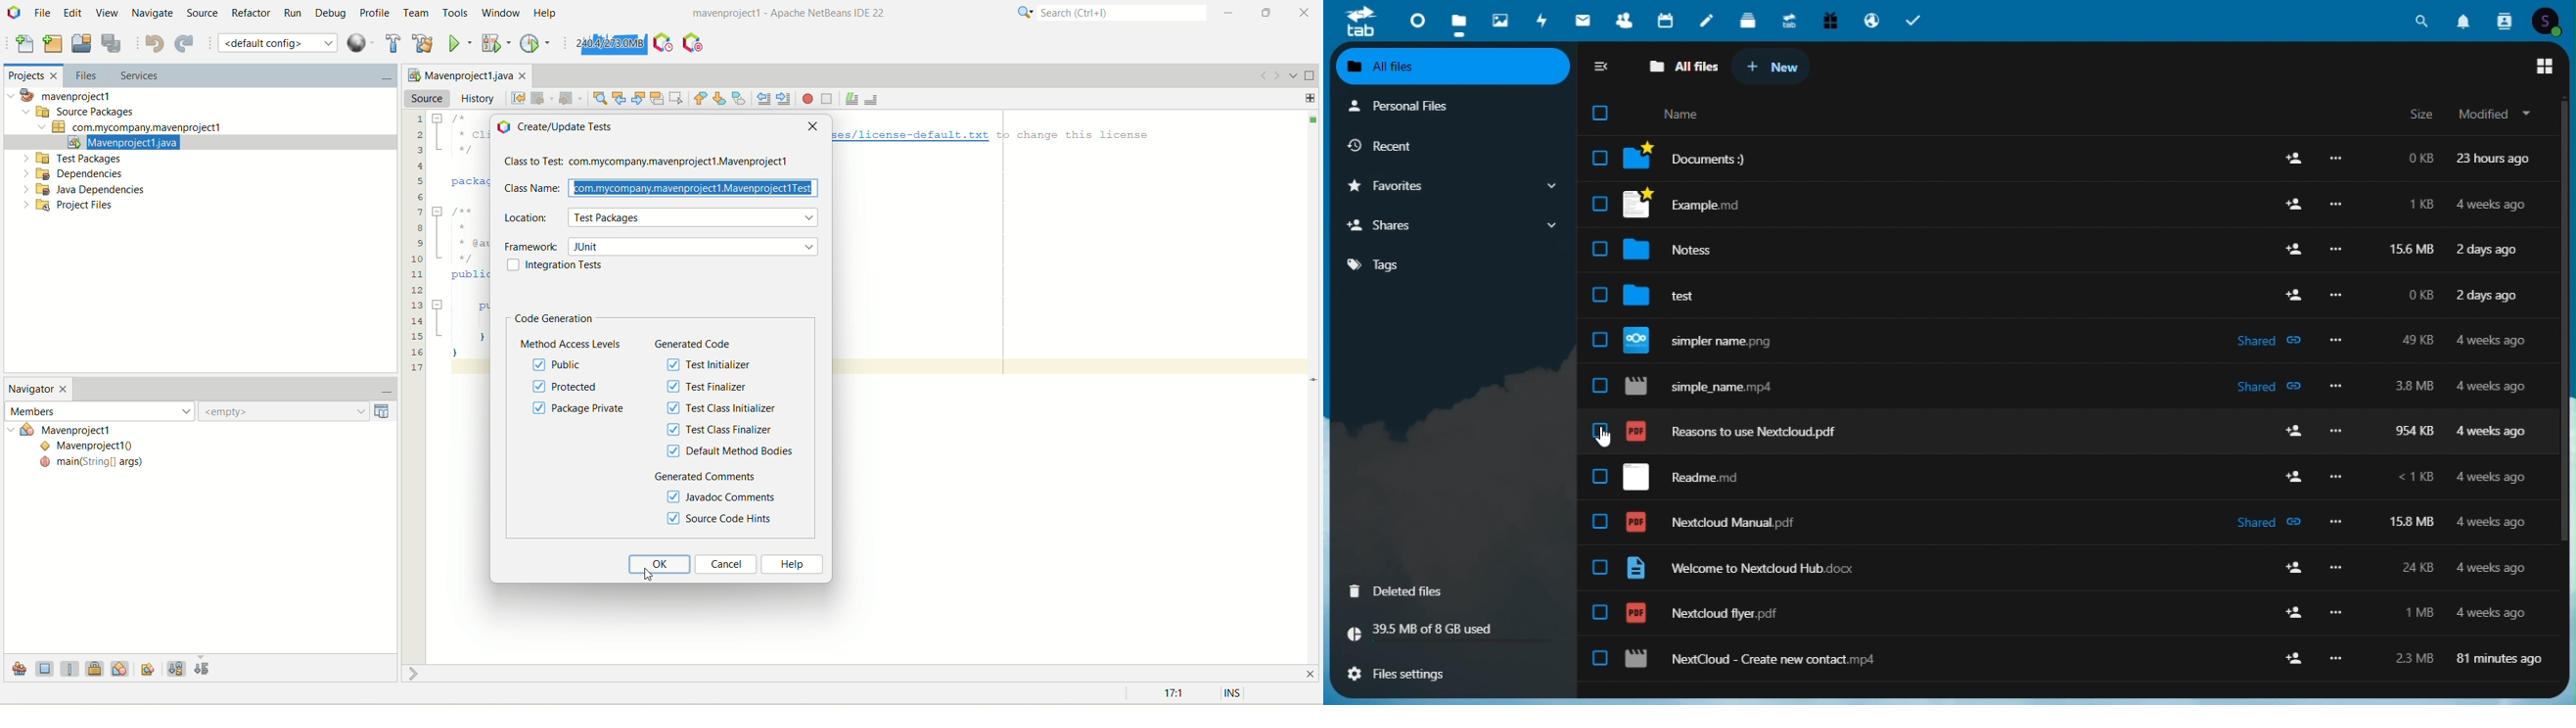  What do you see at coordinates (2409, 657) in the screenshot?
I see `2.3 mb` at bounding box center [2409, 657].